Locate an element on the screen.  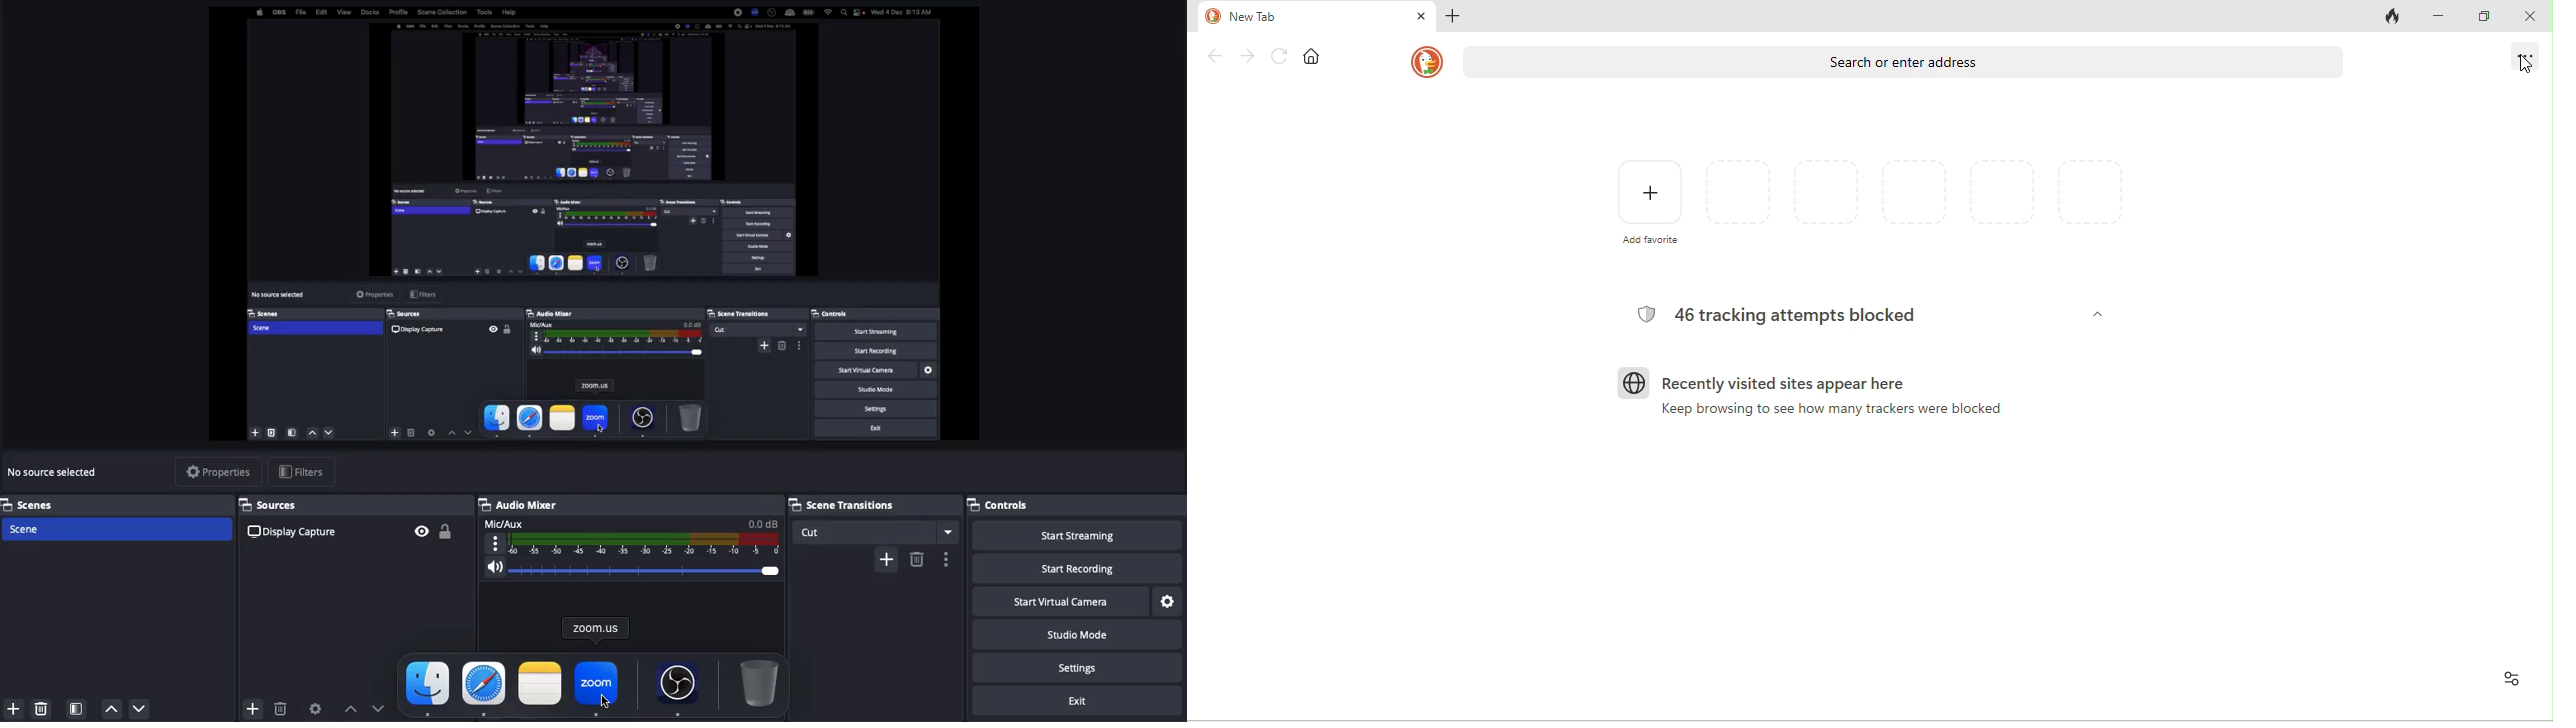
Move up is located at coordinates (112, 710).